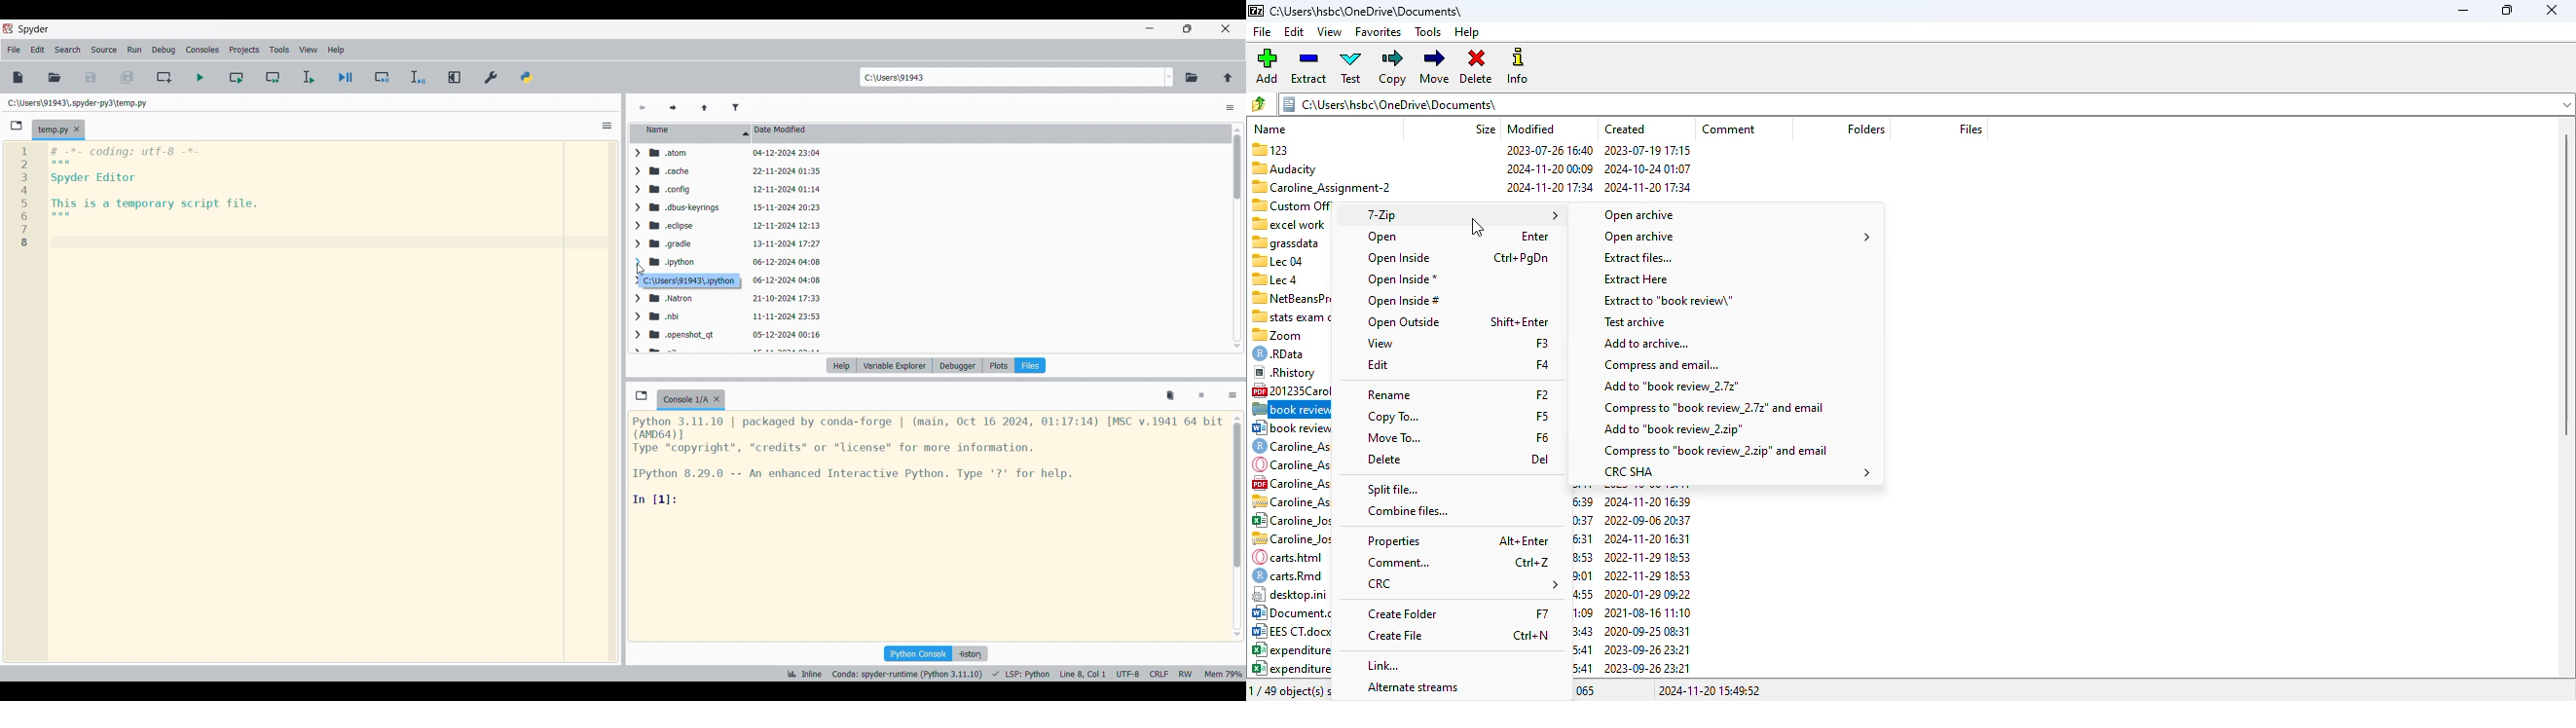 The width and height of the screenshot is (2576, 728). Describe the element at coordinates (1201, 396) in the screenshot. I see `Interrupt kernel` at that location.